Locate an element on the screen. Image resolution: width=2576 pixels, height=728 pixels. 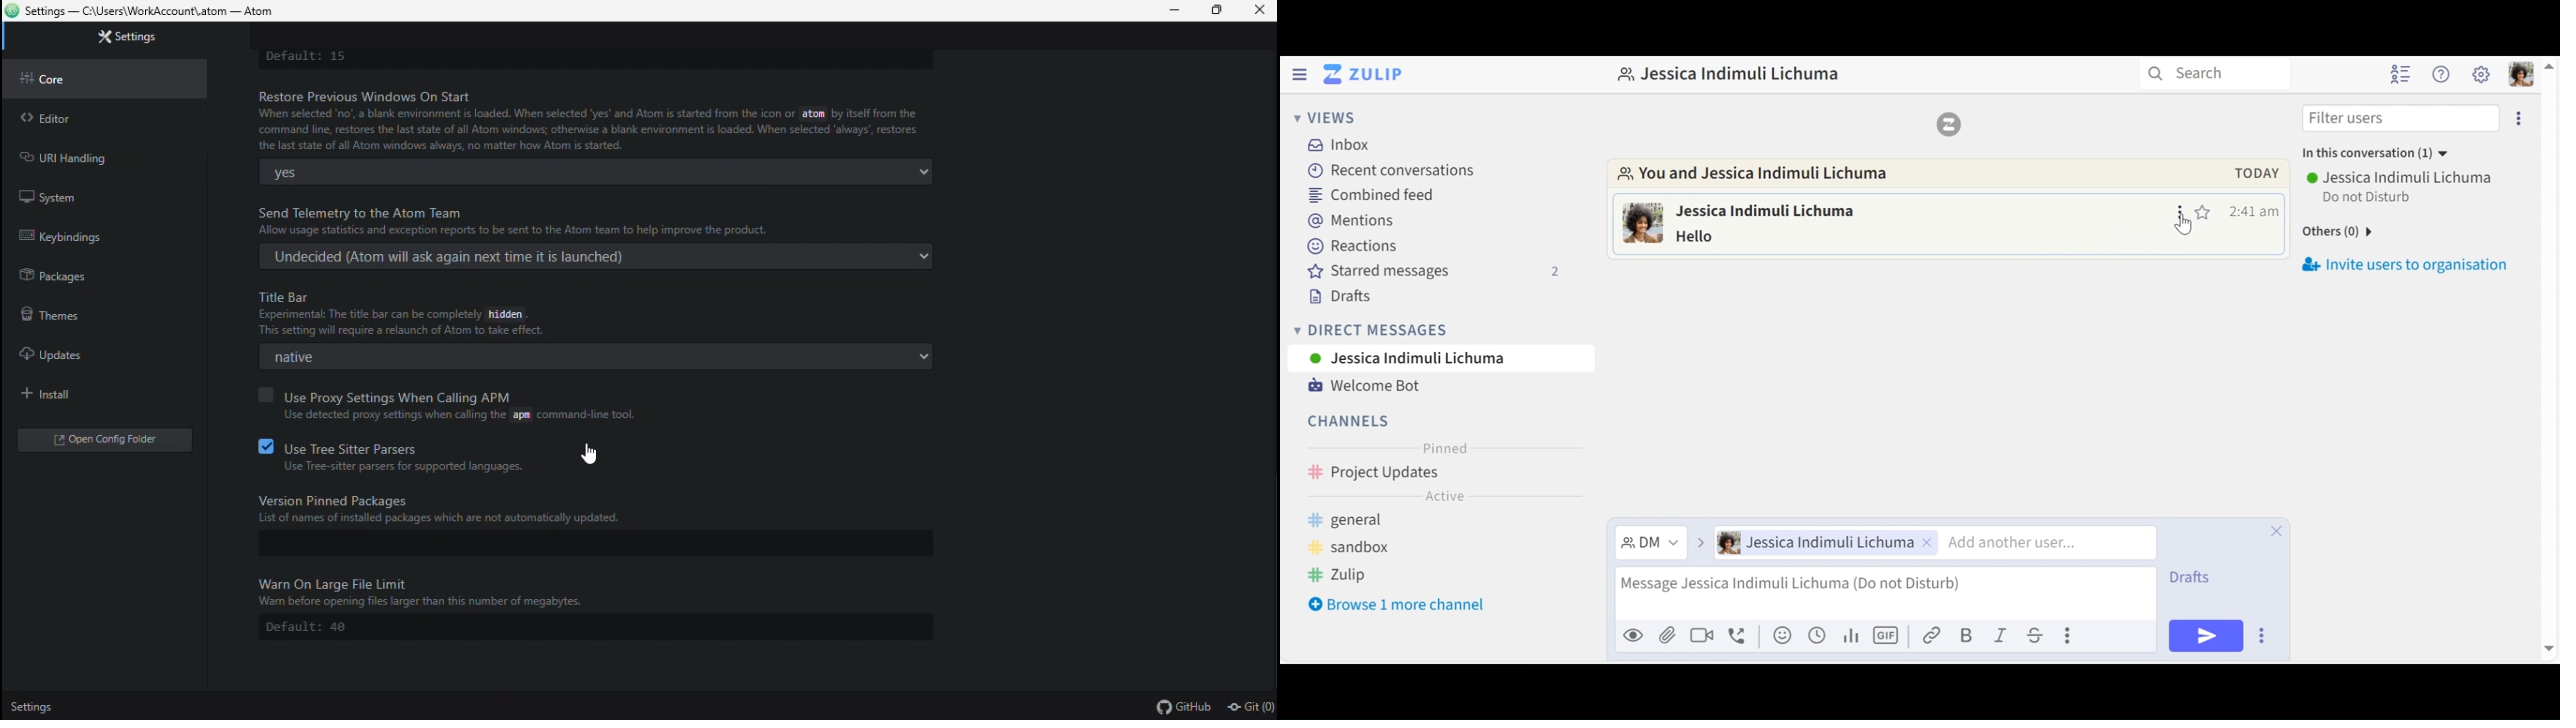
in this conversation is located at coordinates (2371, 155).